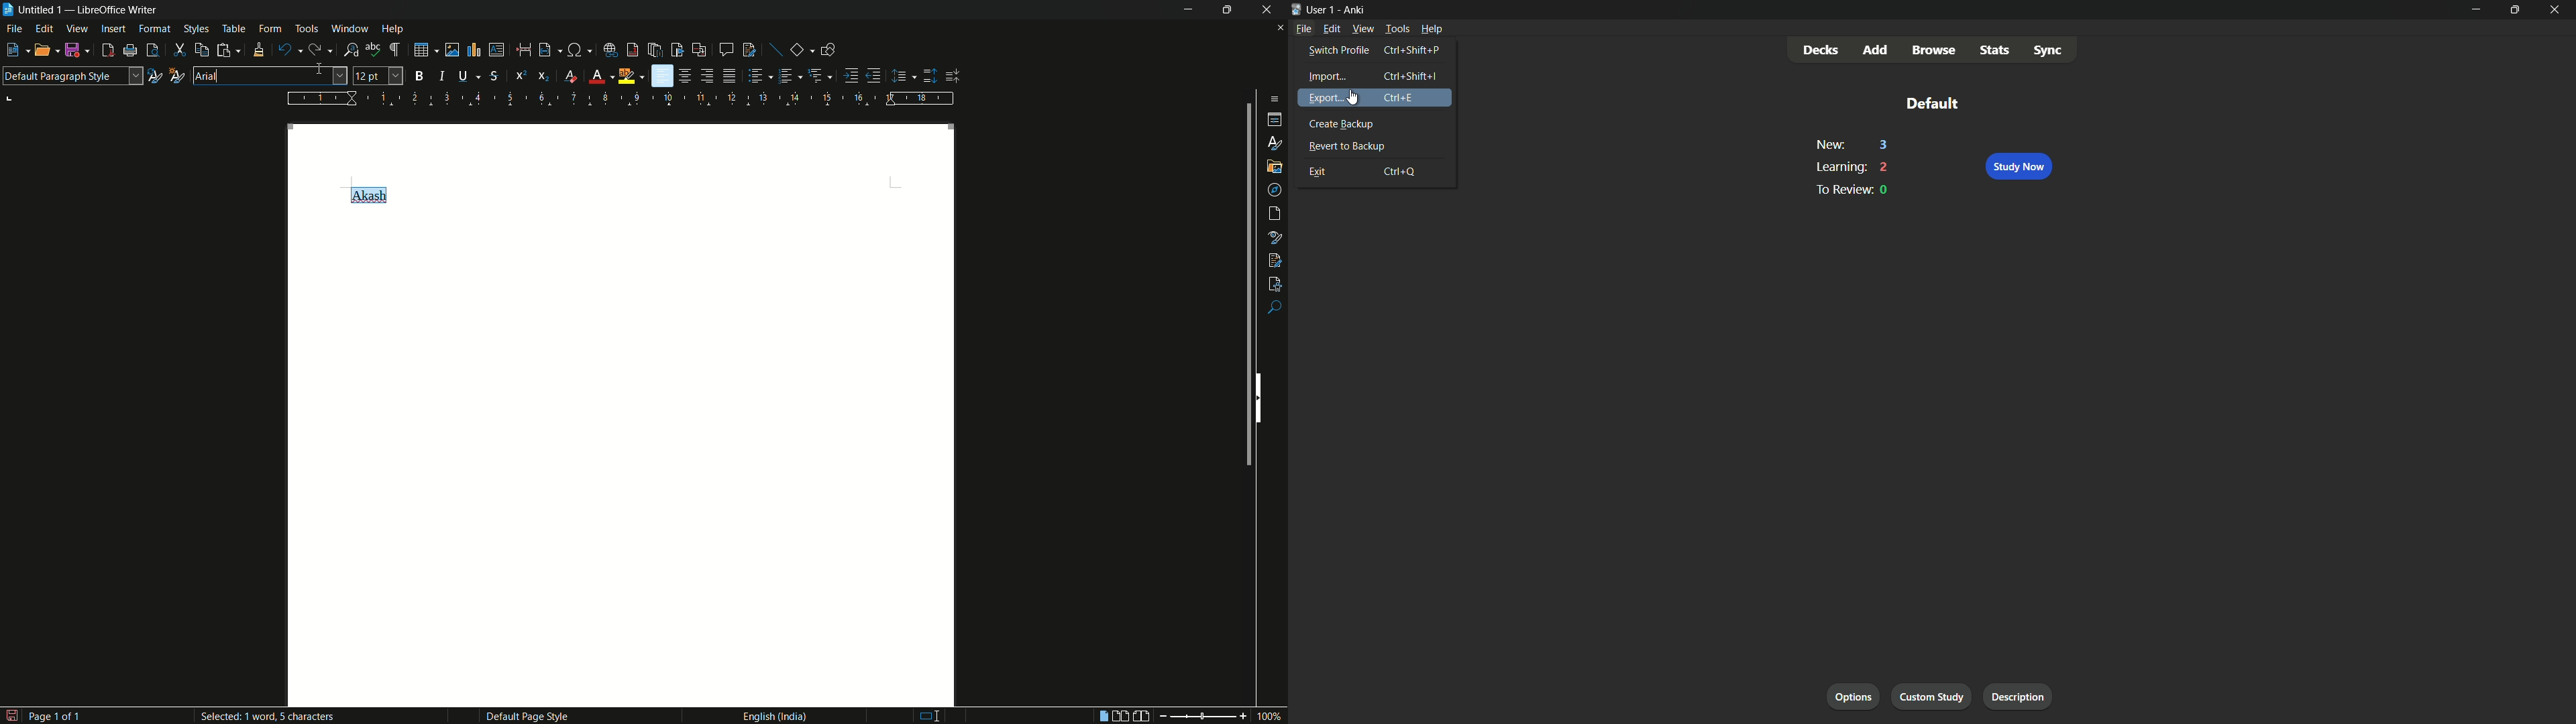 This screenshot has width=2576, height=728. What do you see at coordinates (1268, 9) in the screenshot?
I see `close app` at bounding box center [1268, 9].